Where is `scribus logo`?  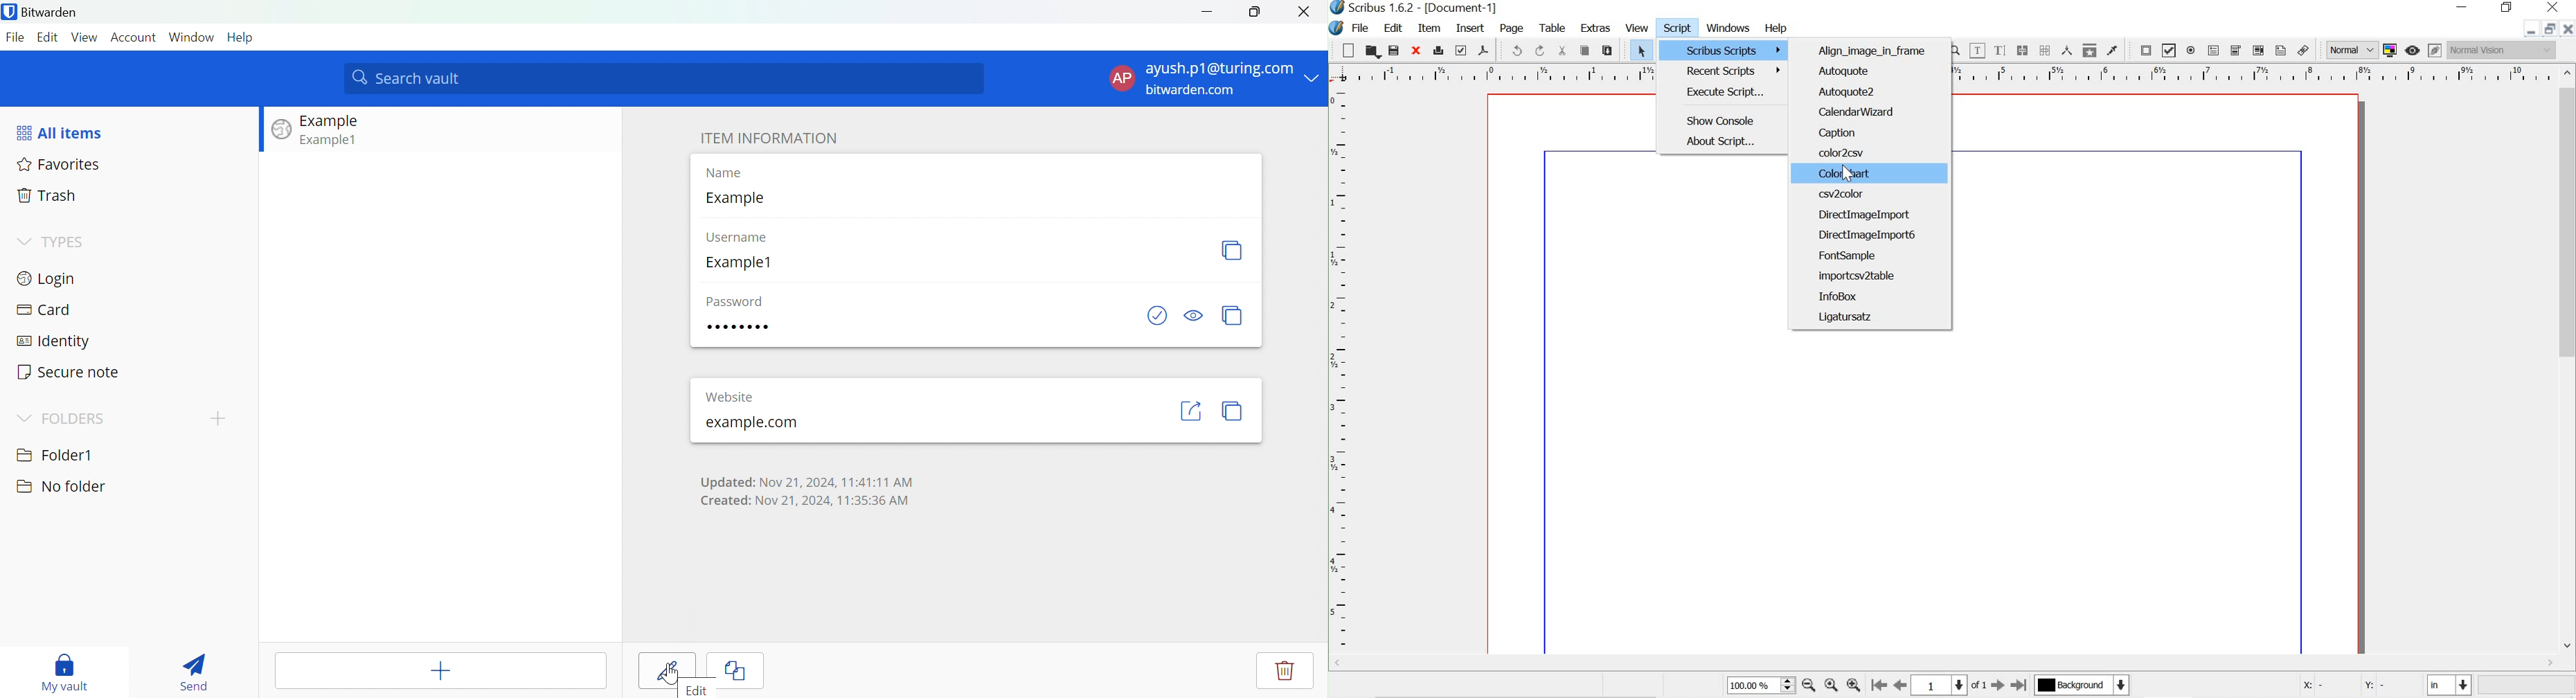 scribus logo is located at coordinates (1337, 8).